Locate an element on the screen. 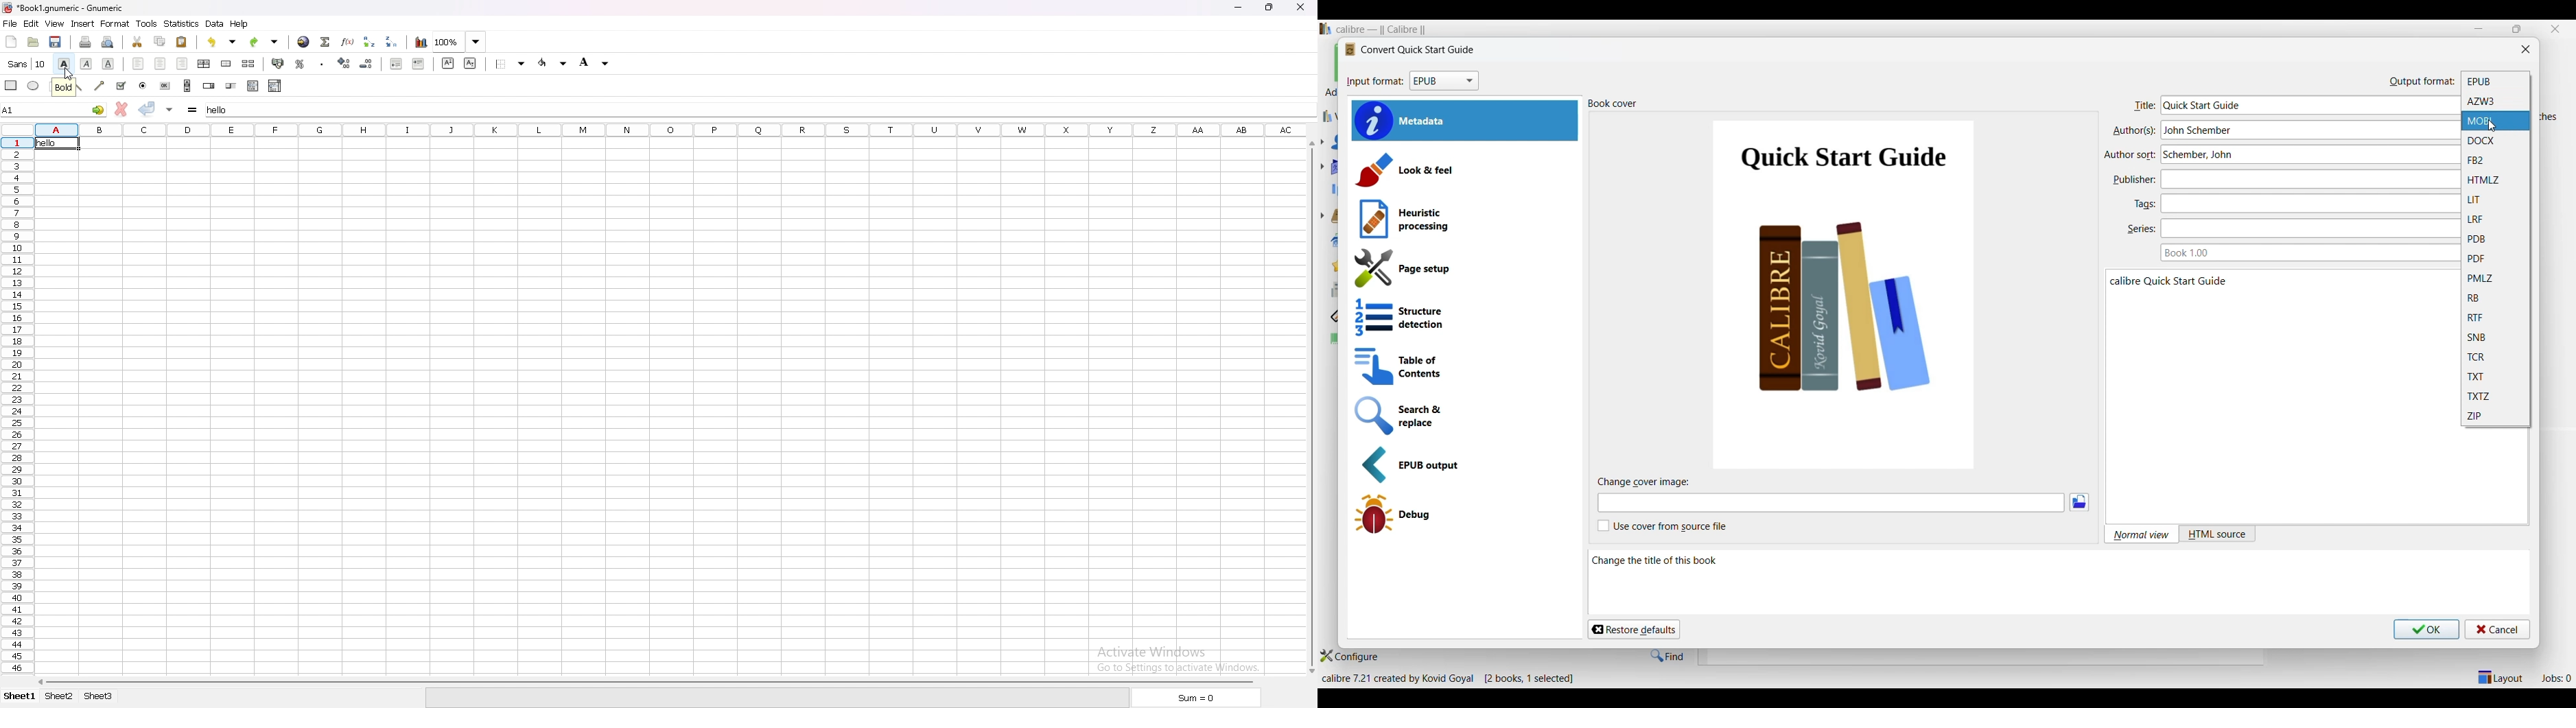  output format is located at coordinates (2422, 81).